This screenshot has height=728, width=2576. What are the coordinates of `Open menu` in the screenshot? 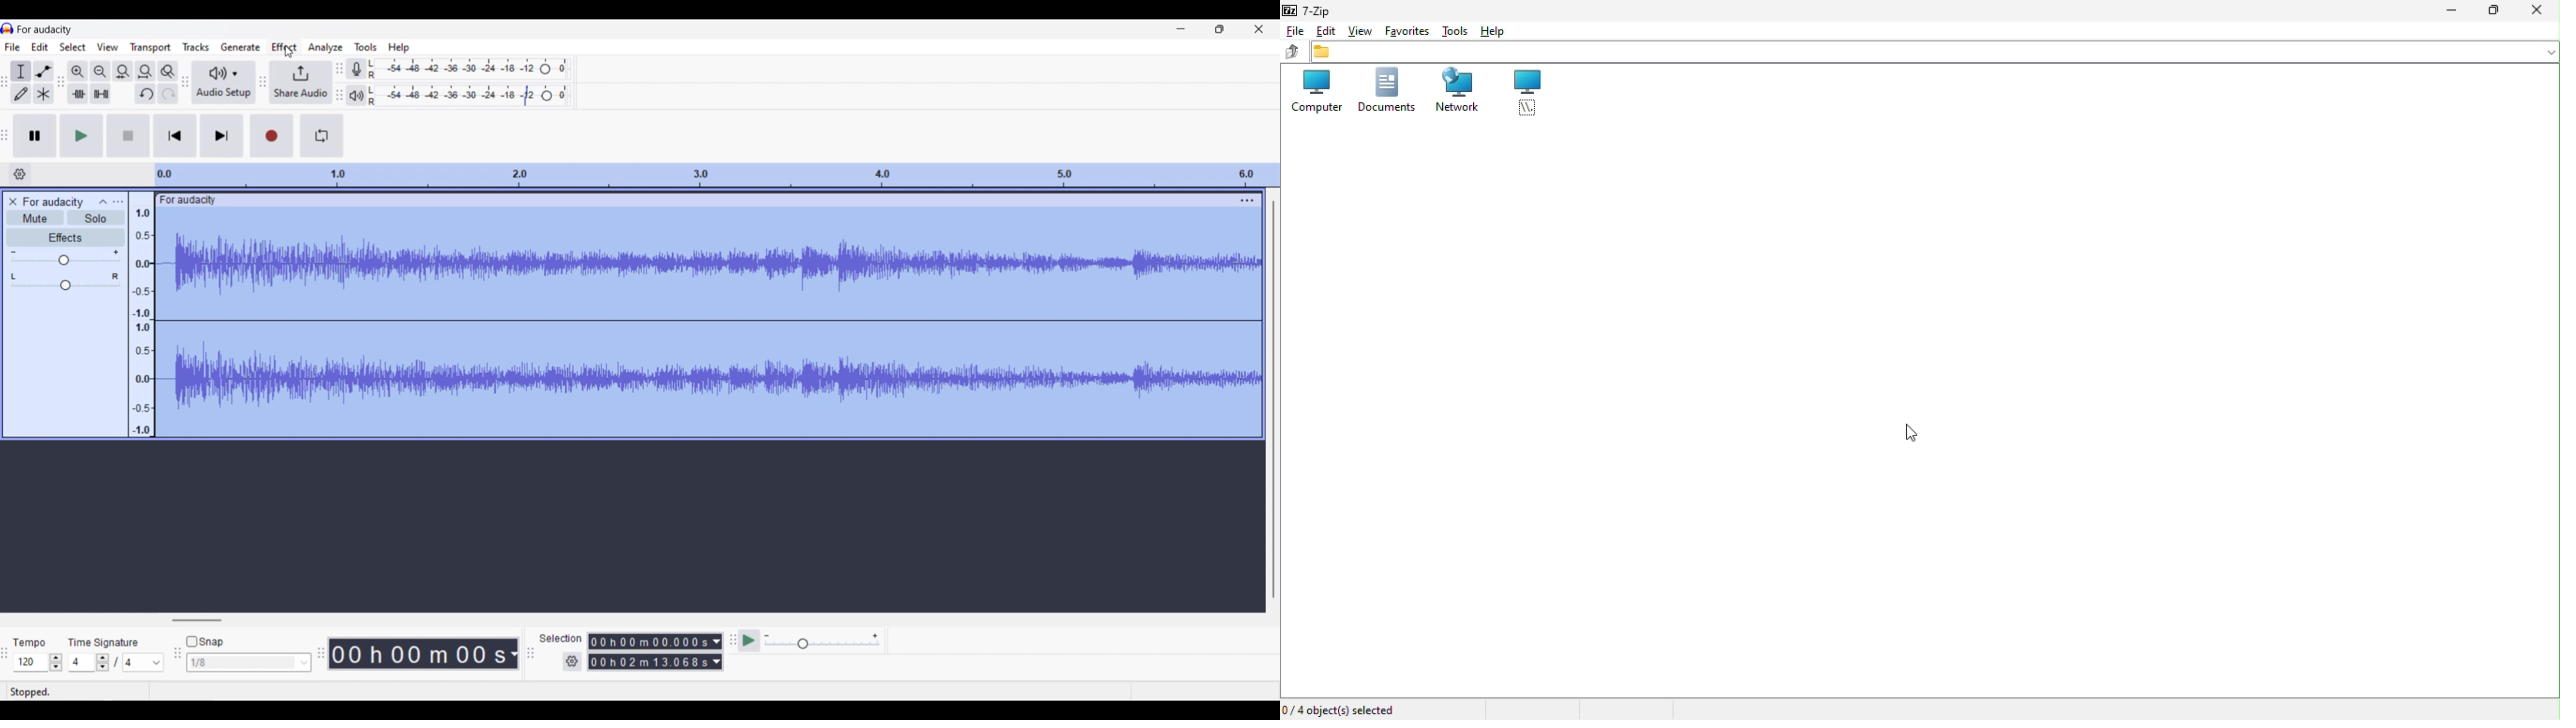 It's located at (118, 202).